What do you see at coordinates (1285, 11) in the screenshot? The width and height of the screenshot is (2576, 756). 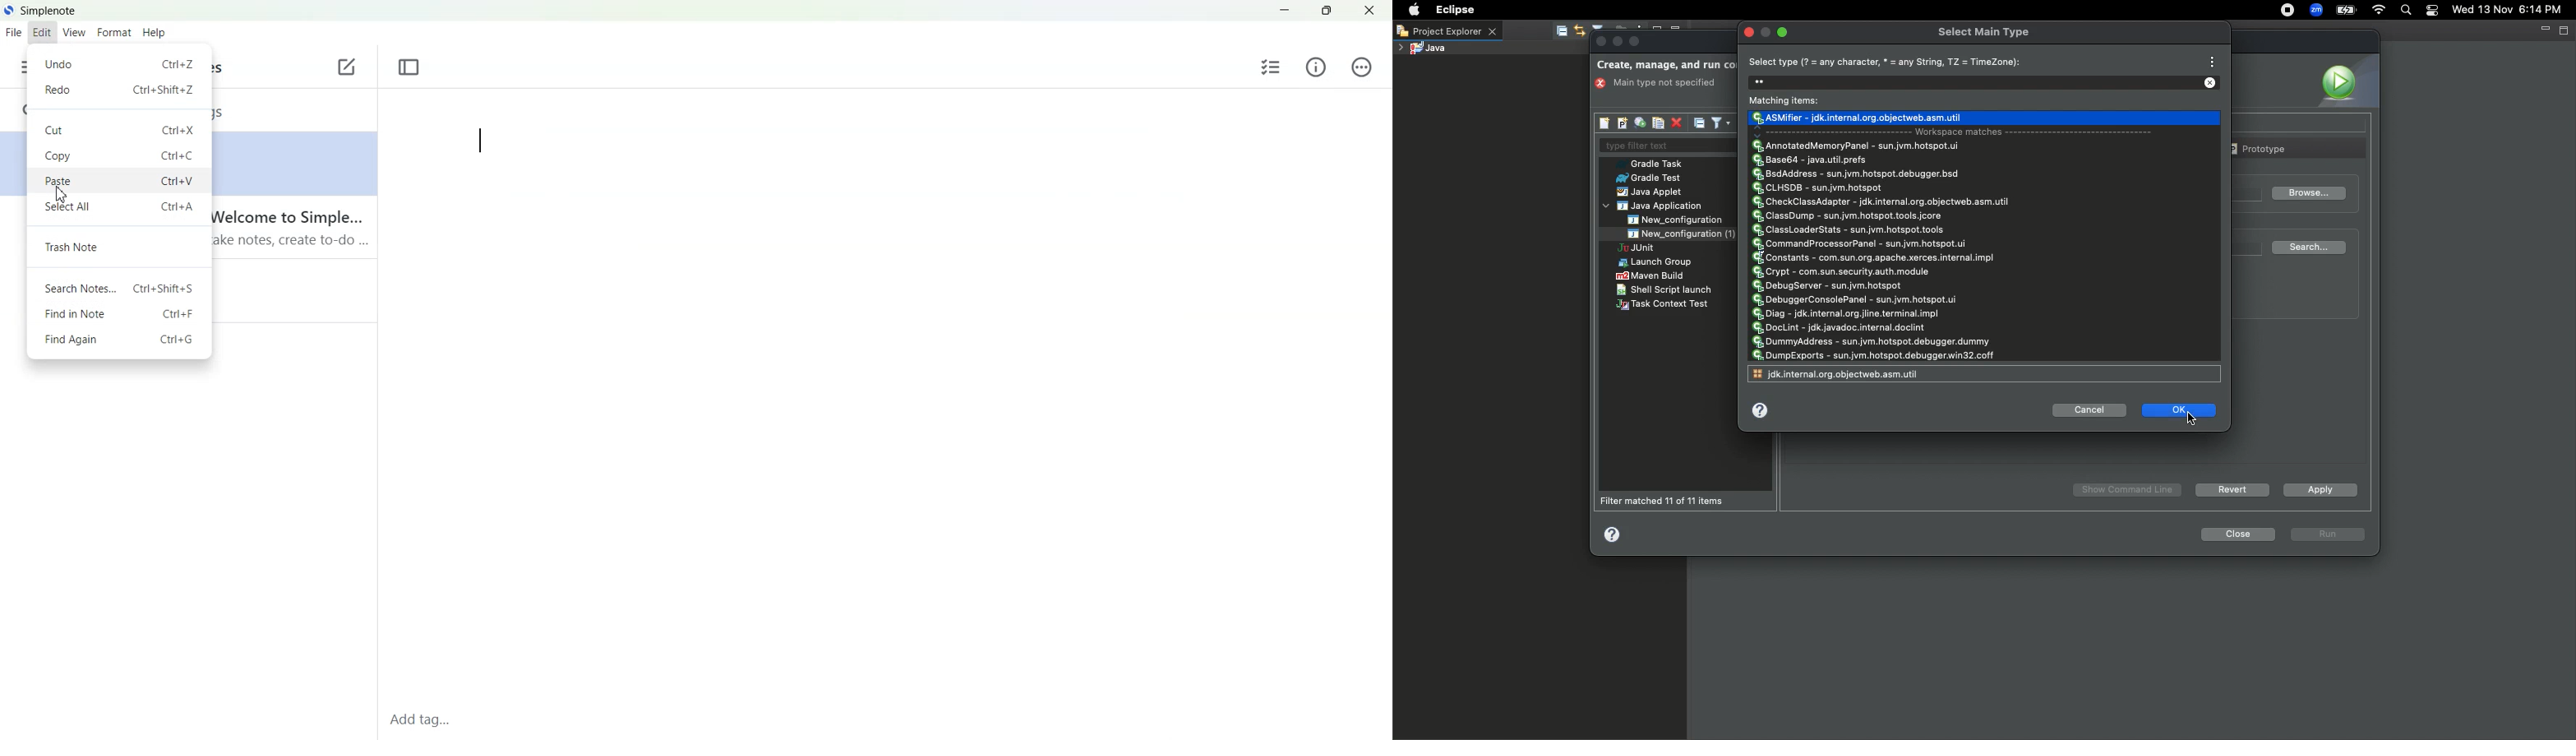 I see `Minimize` at bounding box center [1285, 11].